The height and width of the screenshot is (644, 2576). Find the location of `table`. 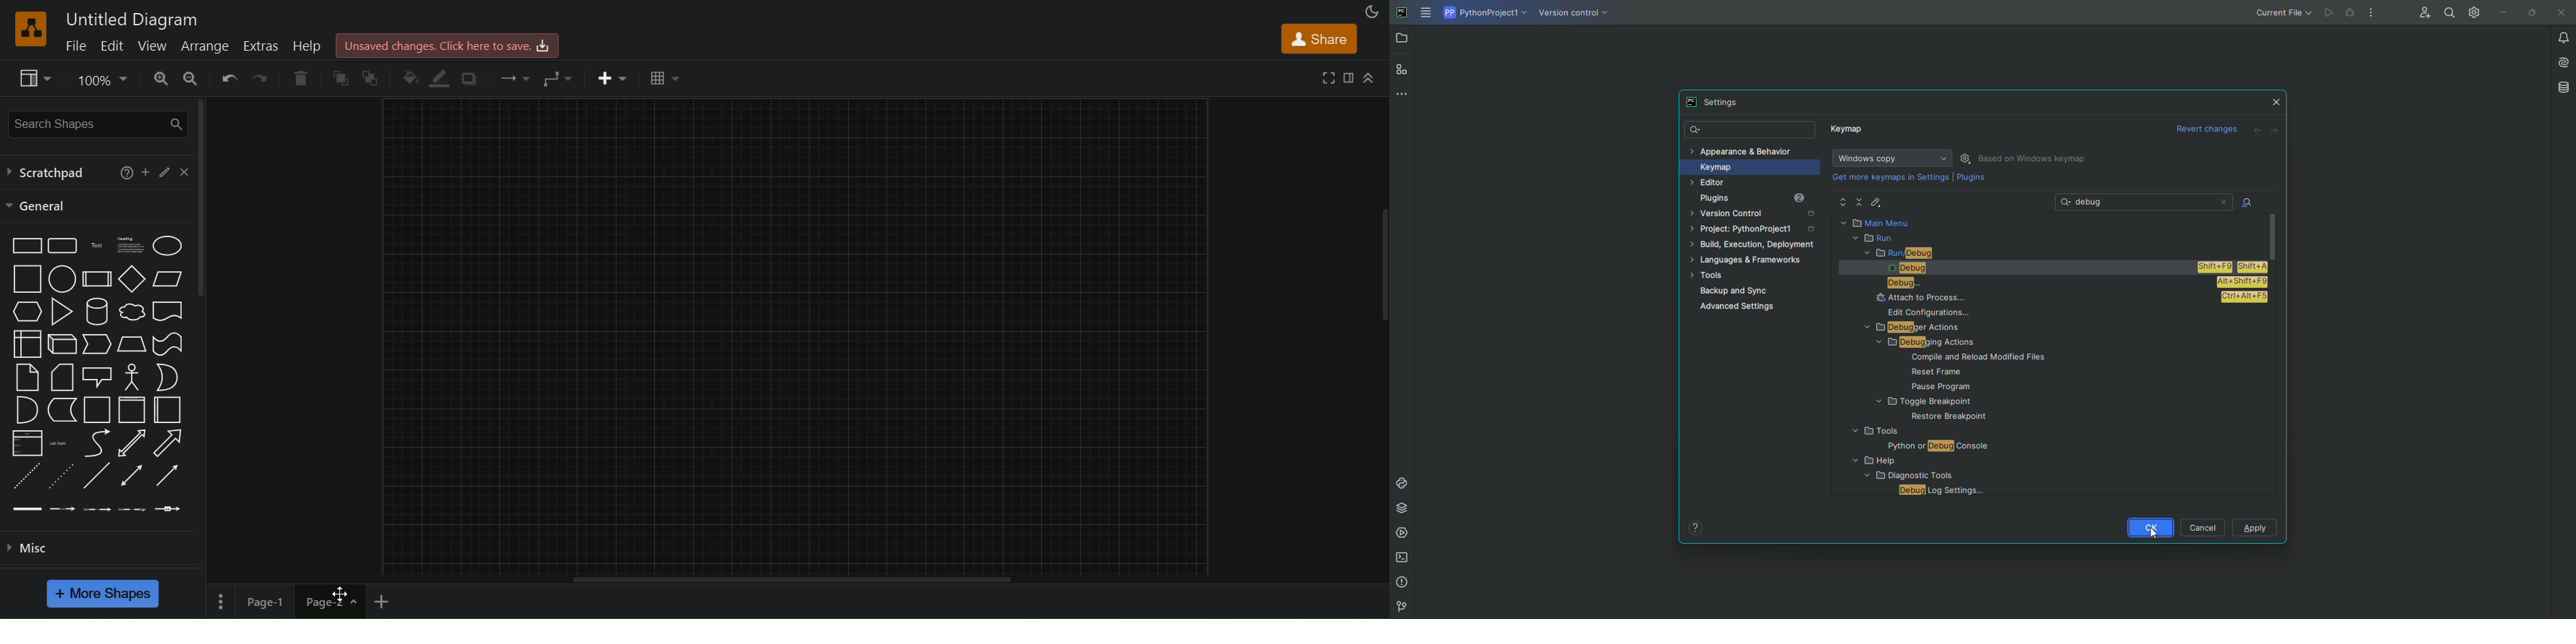

table is located at coordinates (664, 76).